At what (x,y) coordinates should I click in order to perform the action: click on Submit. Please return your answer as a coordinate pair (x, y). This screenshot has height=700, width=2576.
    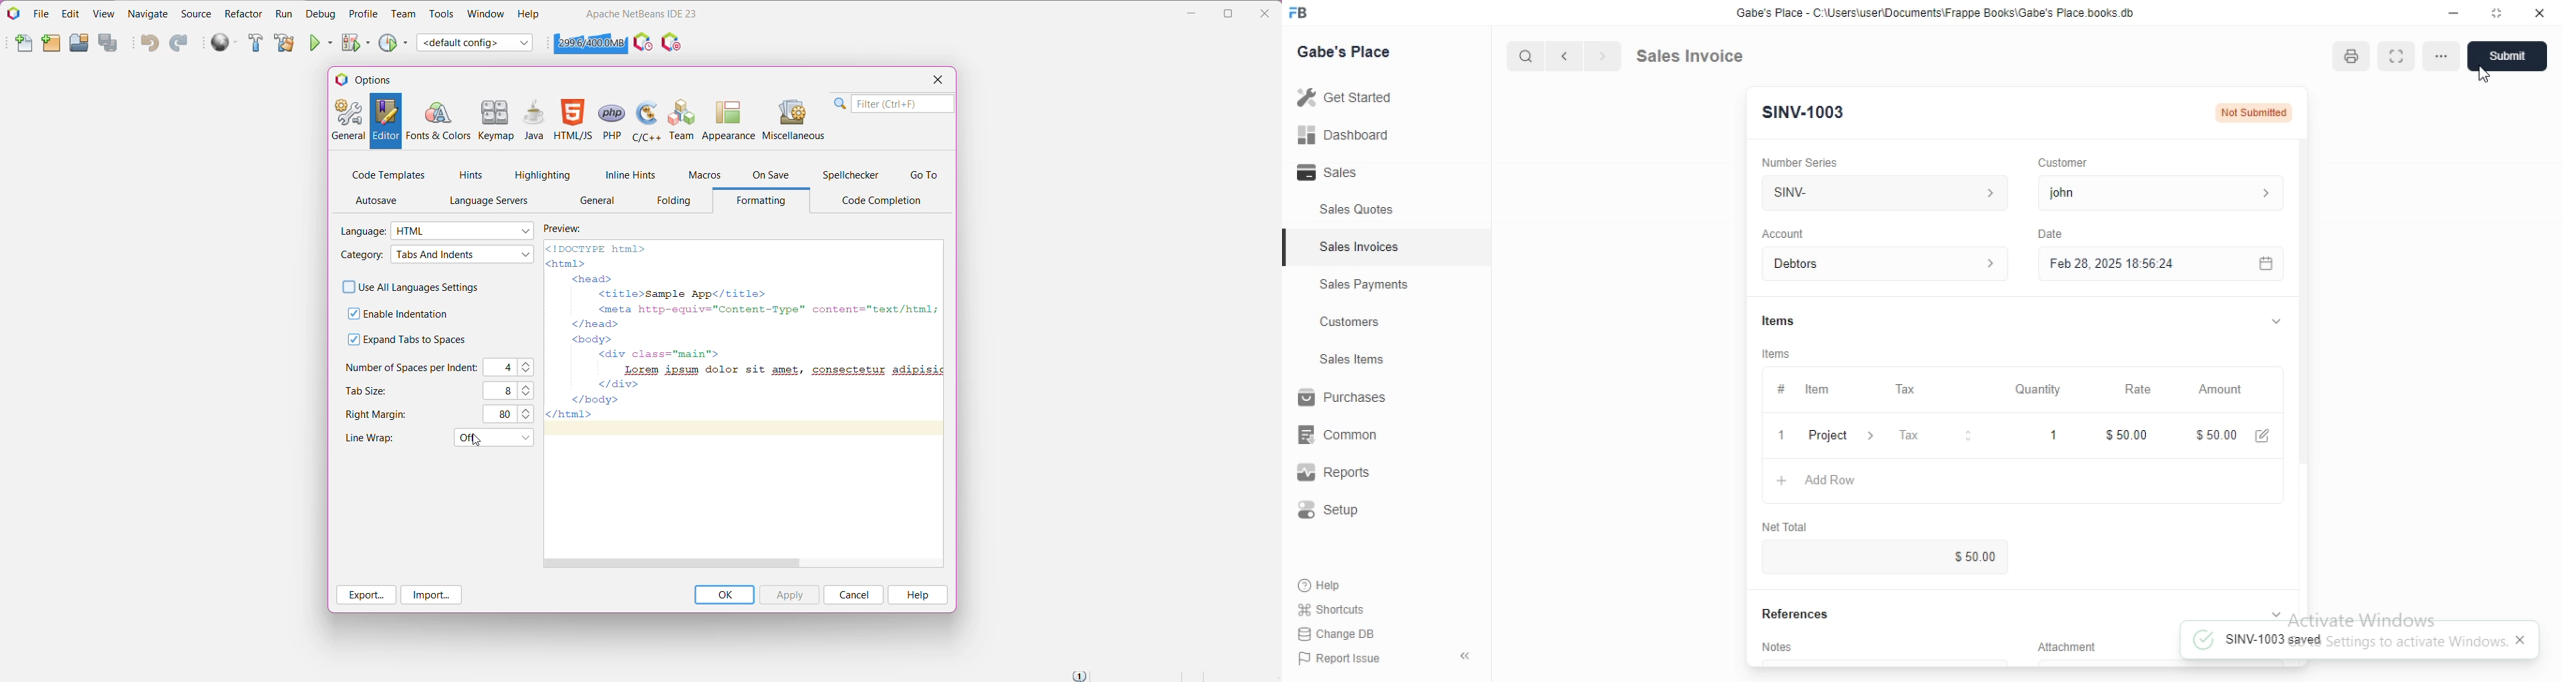
    Looking at the image, I should click on (2506, 55).